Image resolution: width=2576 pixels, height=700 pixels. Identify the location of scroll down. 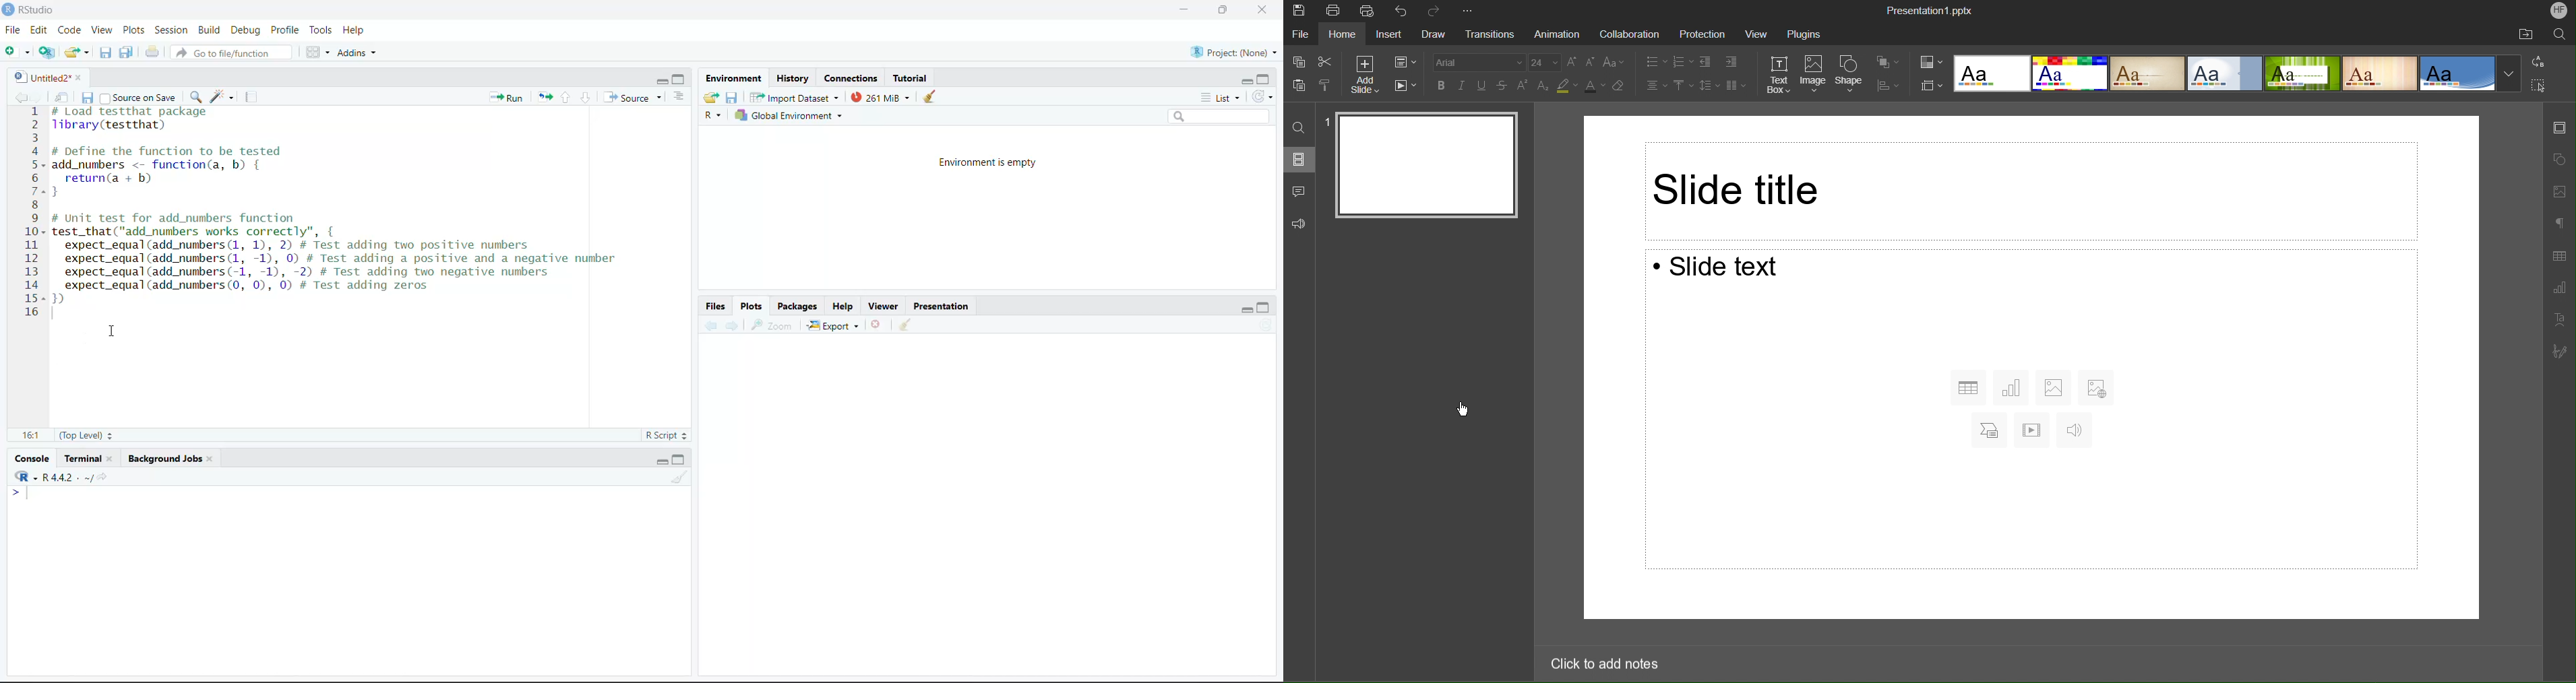
(2533, 626).